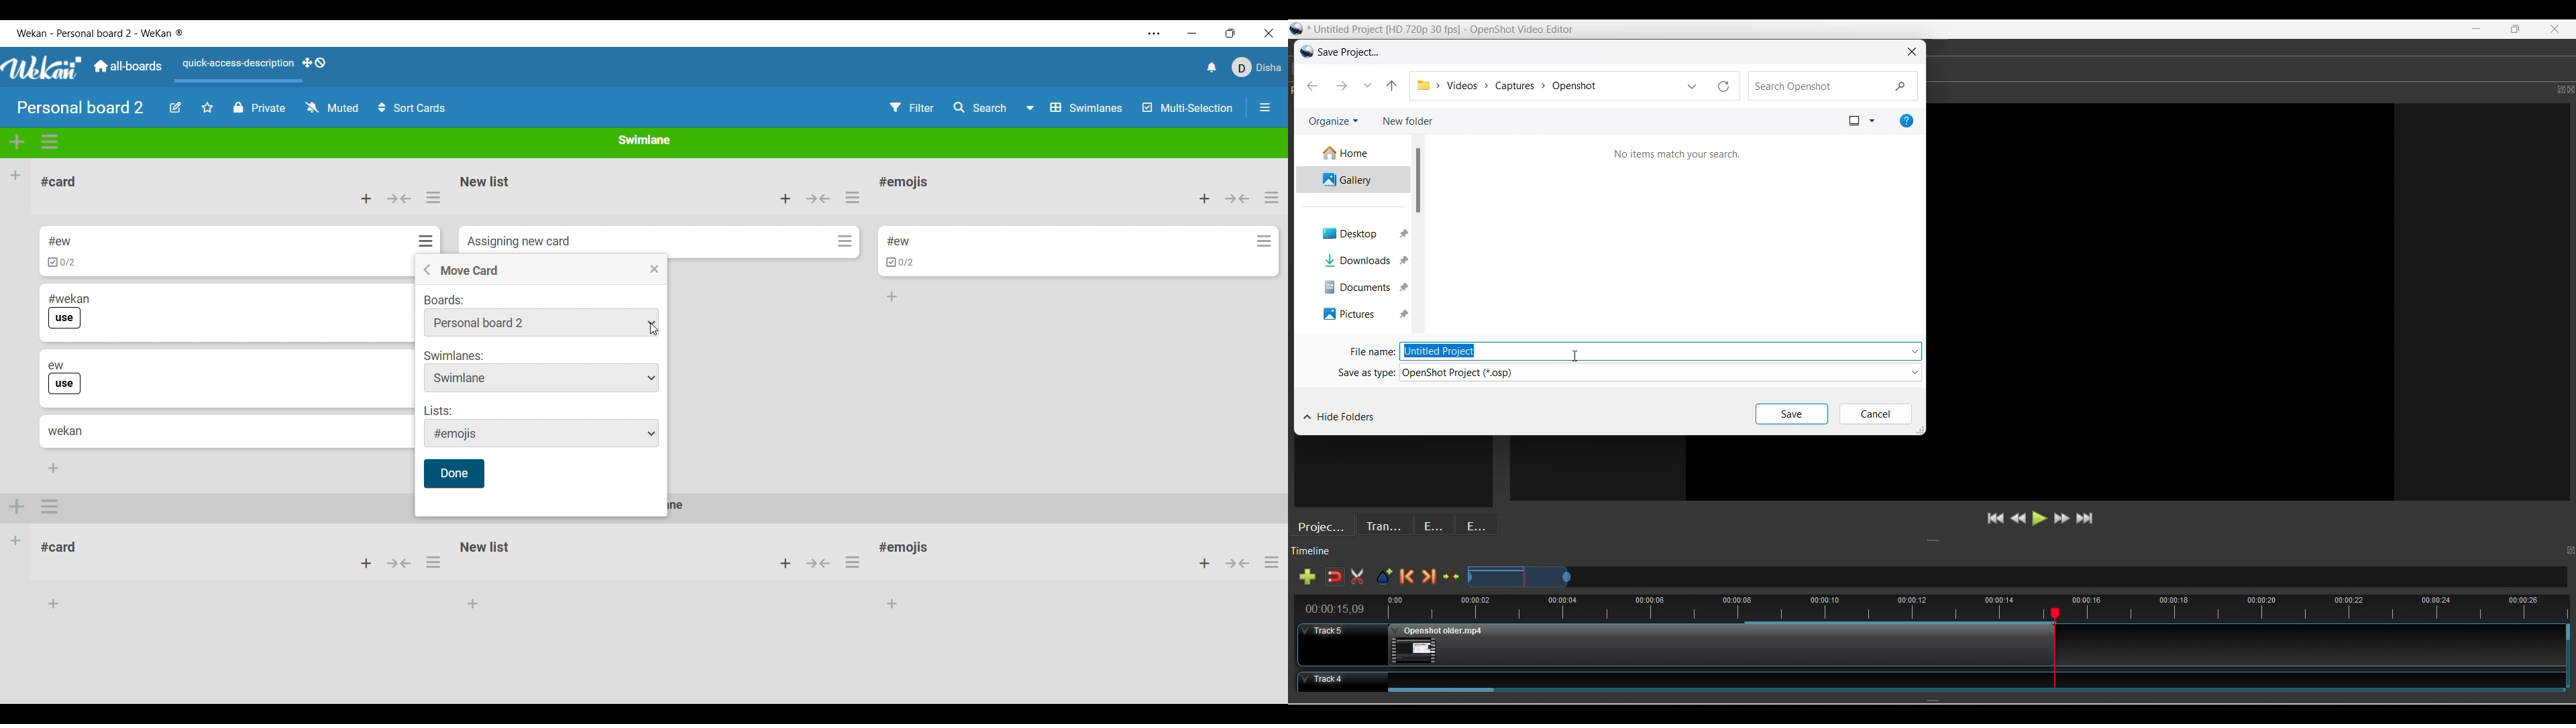  I want to click on Untitled project, so click(1447, 28).